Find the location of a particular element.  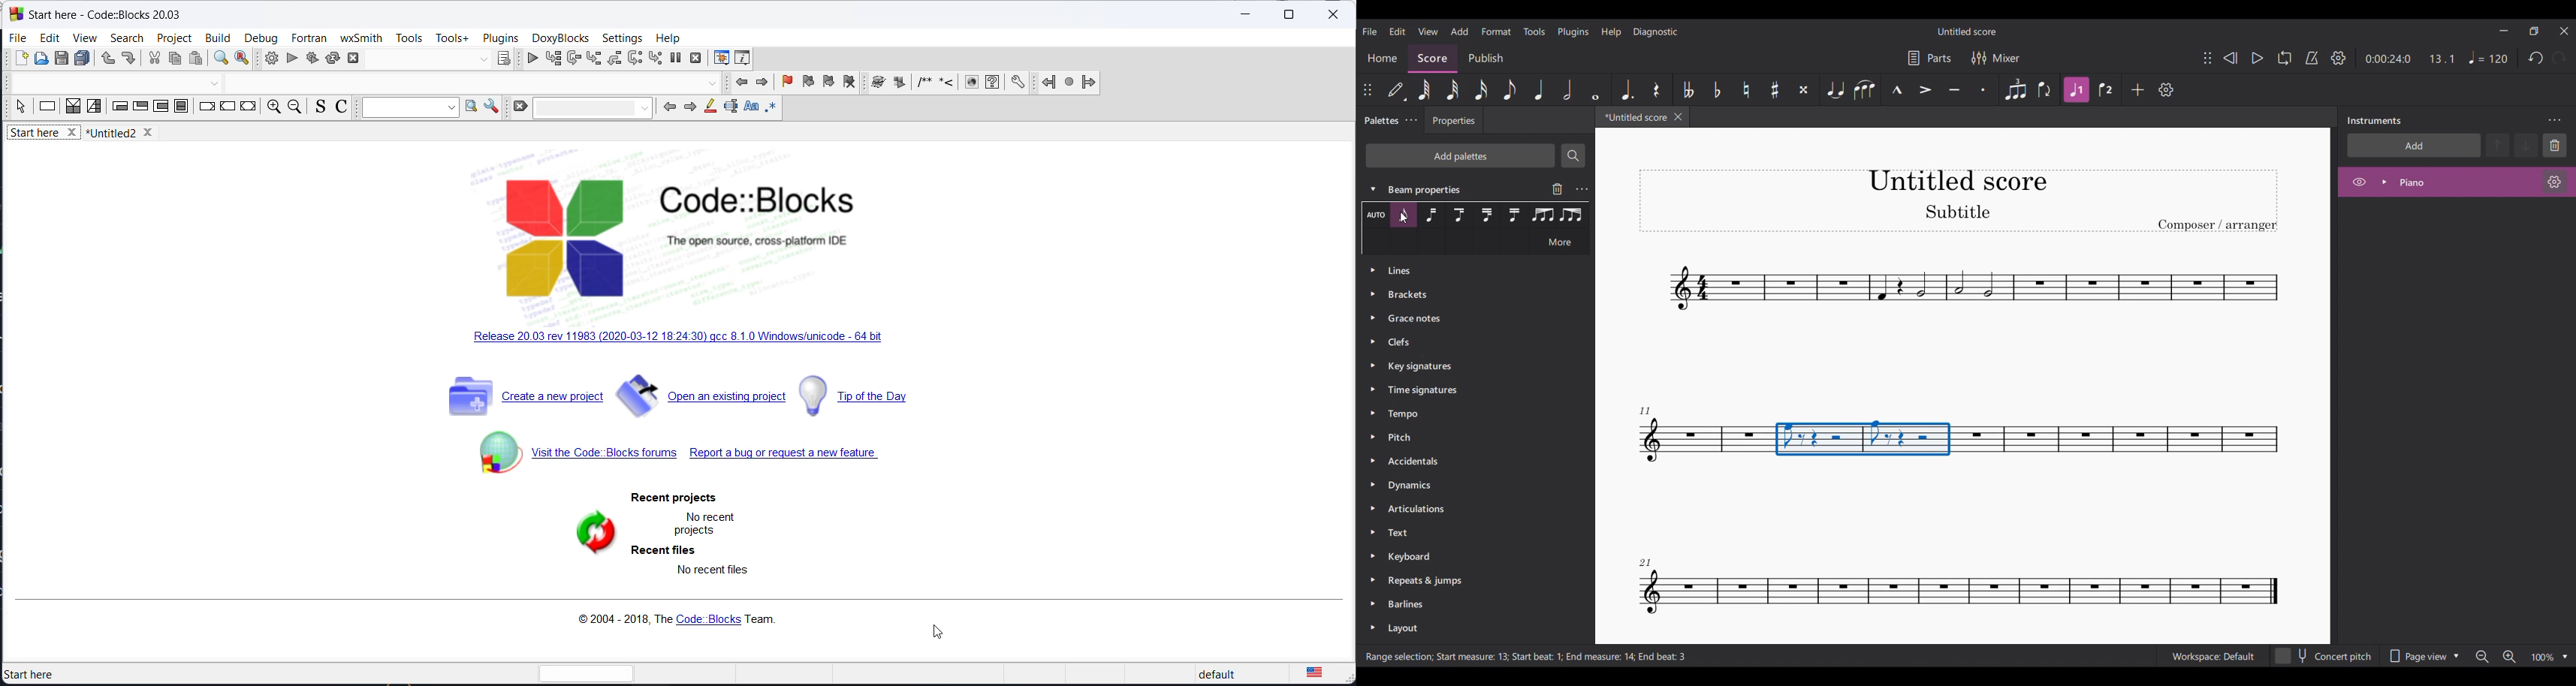

Untitled score is located at coordinates (1967, 31).